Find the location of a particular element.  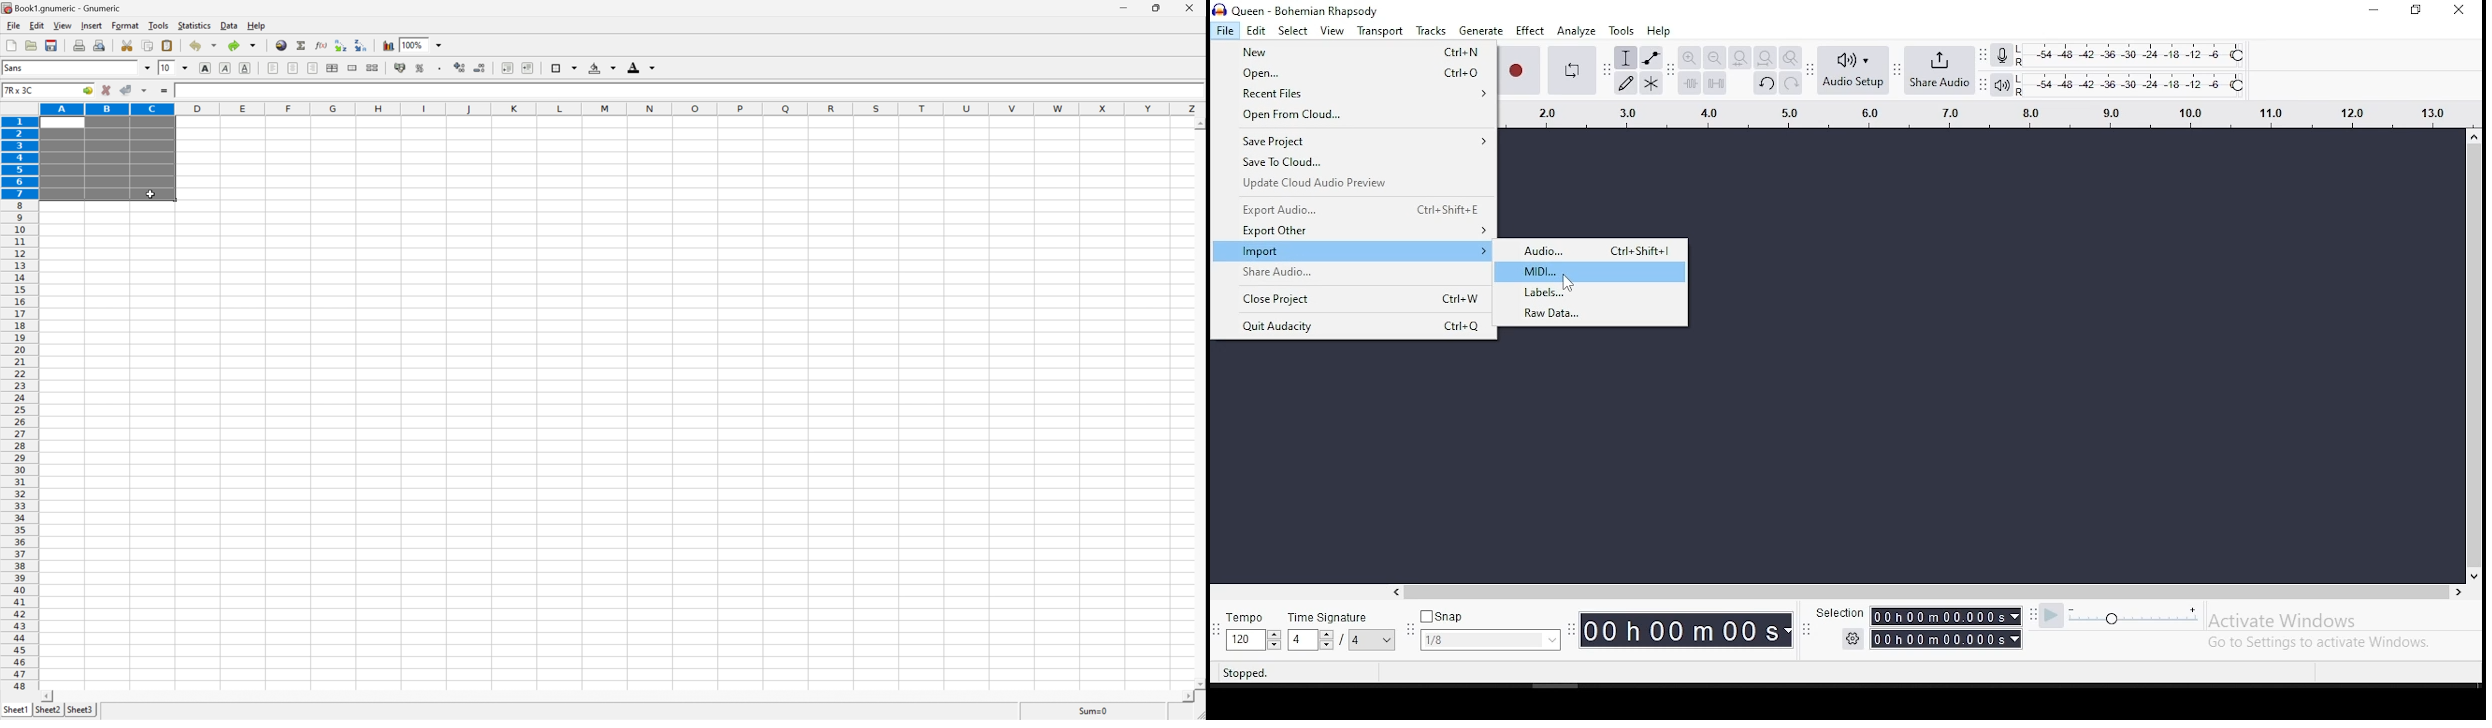

Sort the selected region in descending order based on the first column selected is located at coordinates (361, 46).